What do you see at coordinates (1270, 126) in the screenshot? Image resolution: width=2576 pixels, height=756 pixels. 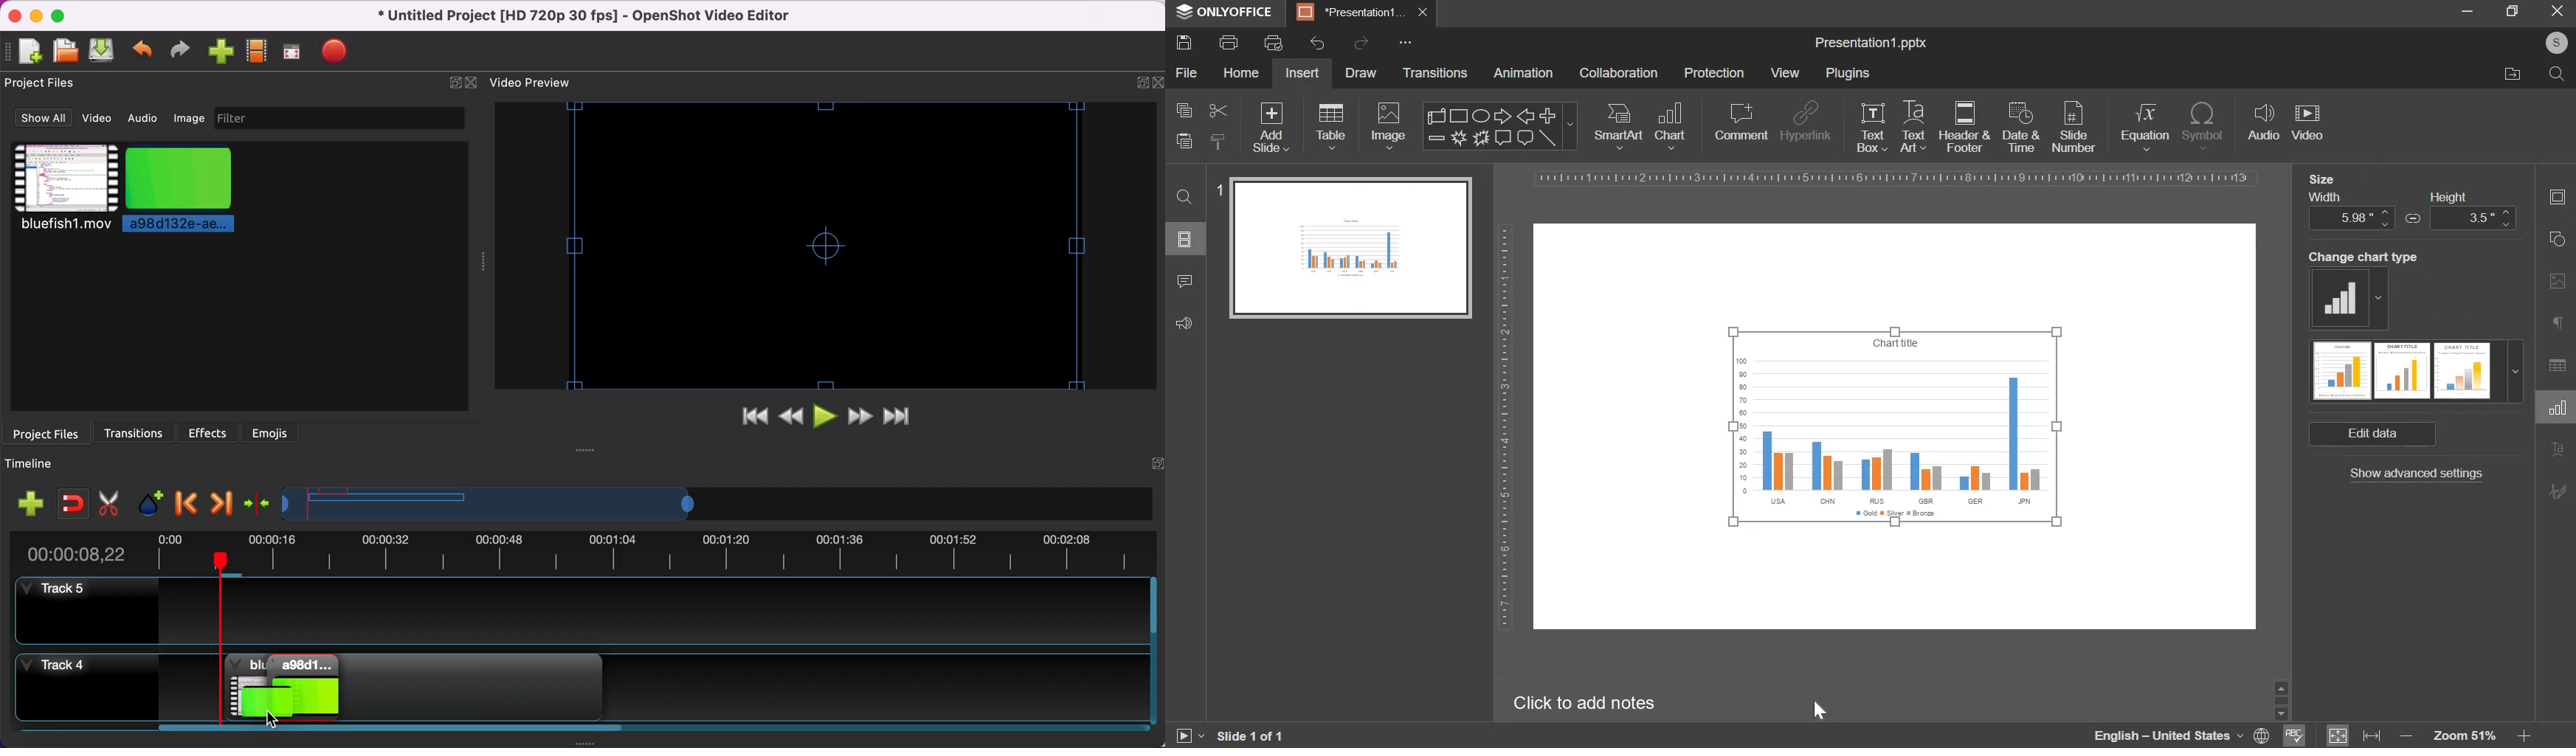 I see `add slide` at bounding box center [1270, 126].